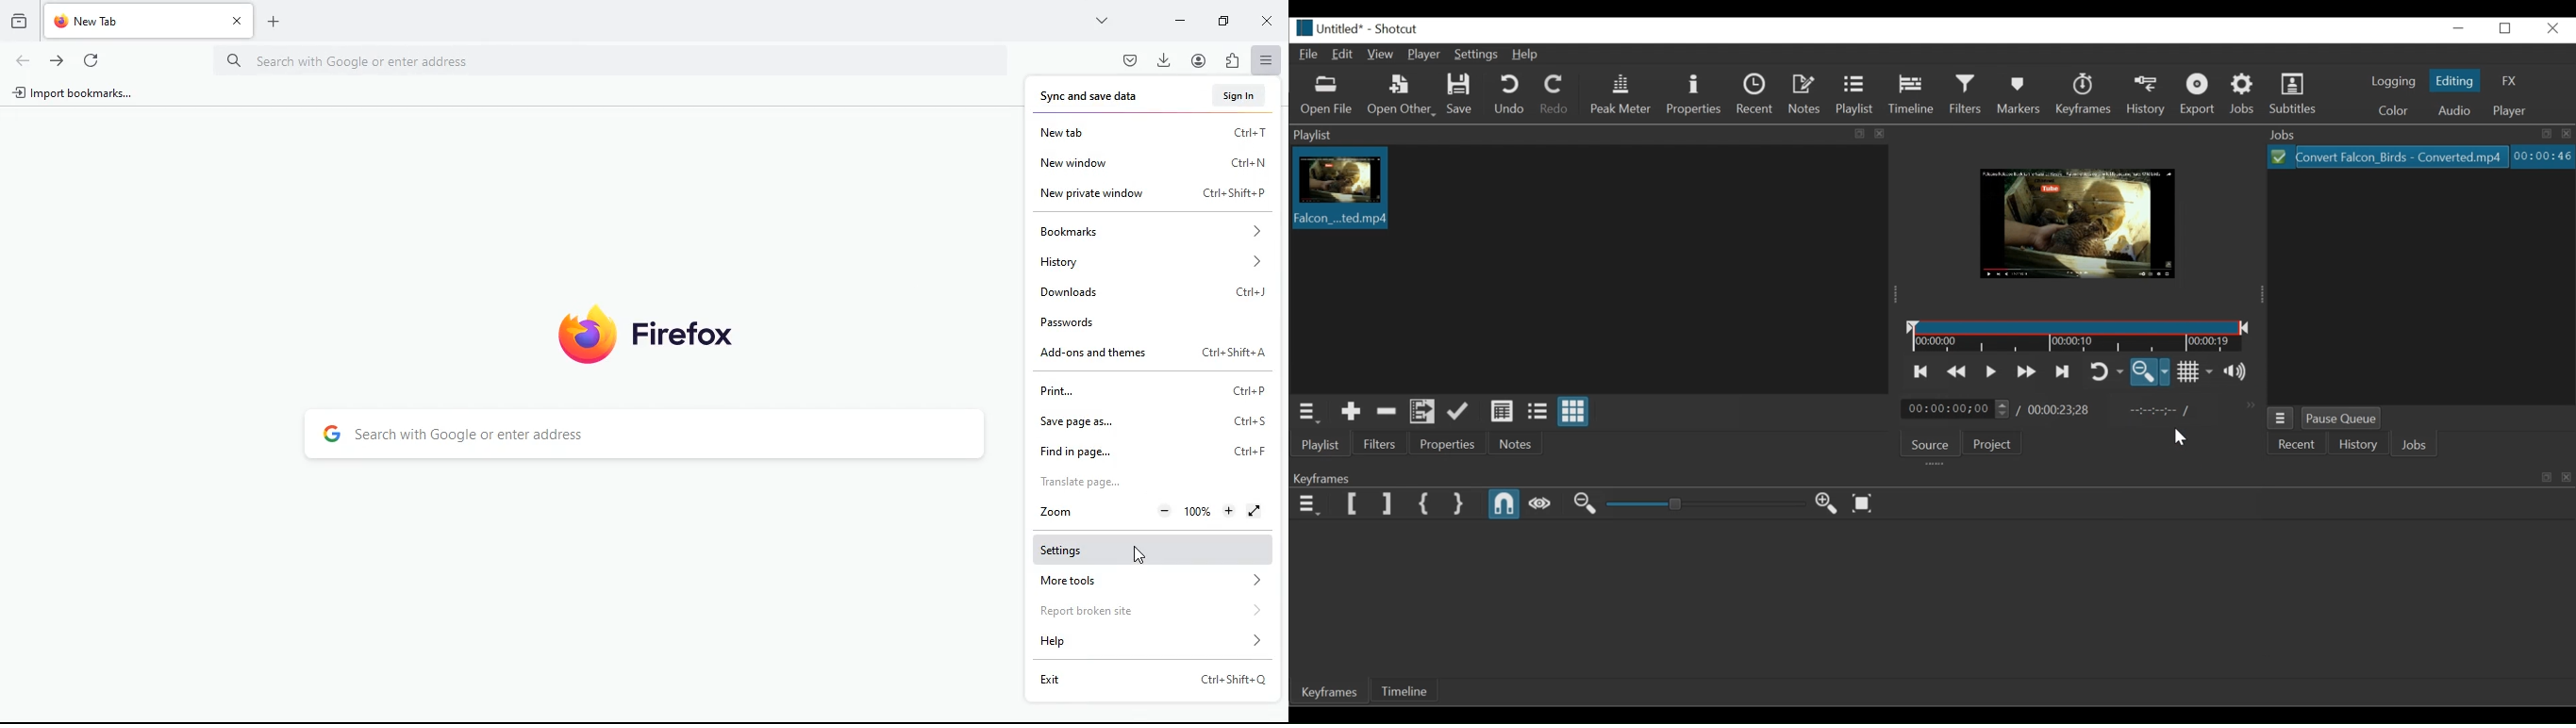  I want to click on Remove cut, so click(1387, 412).